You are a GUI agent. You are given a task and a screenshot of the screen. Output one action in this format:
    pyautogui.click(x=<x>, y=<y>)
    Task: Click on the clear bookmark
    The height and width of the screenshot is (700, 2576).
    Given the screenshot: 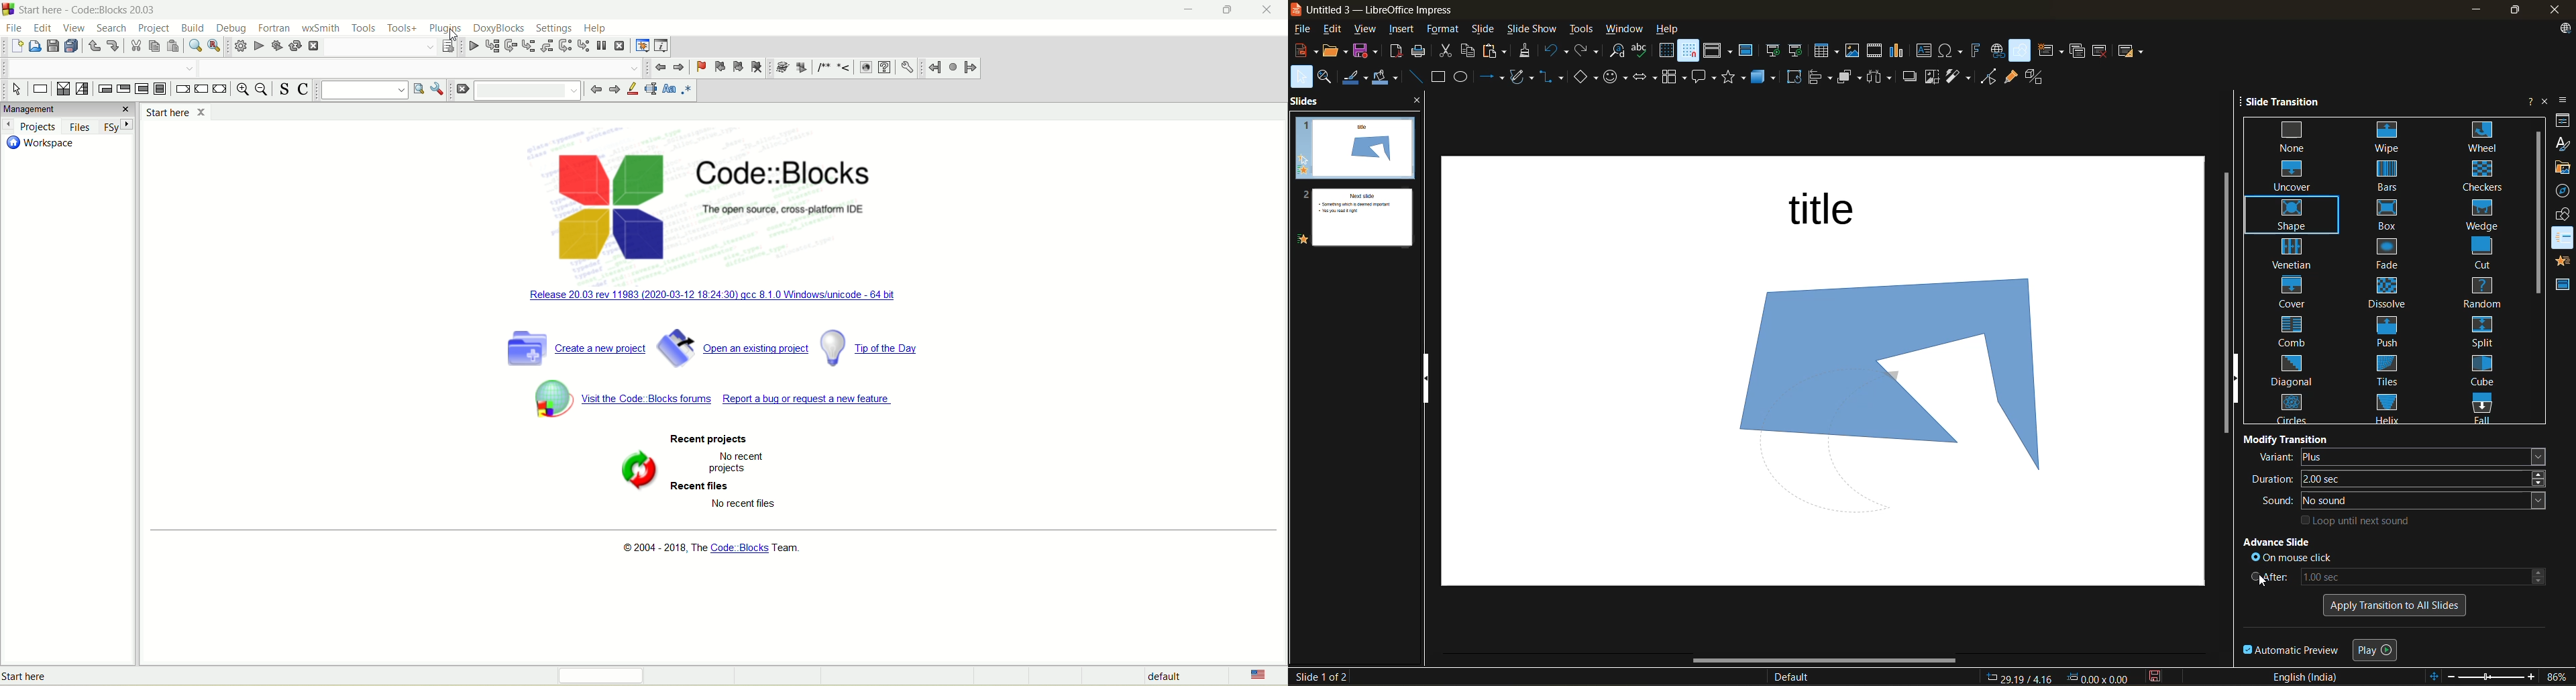 What is the action you would take?
    pyautogui.click(x=757, y=66)
    